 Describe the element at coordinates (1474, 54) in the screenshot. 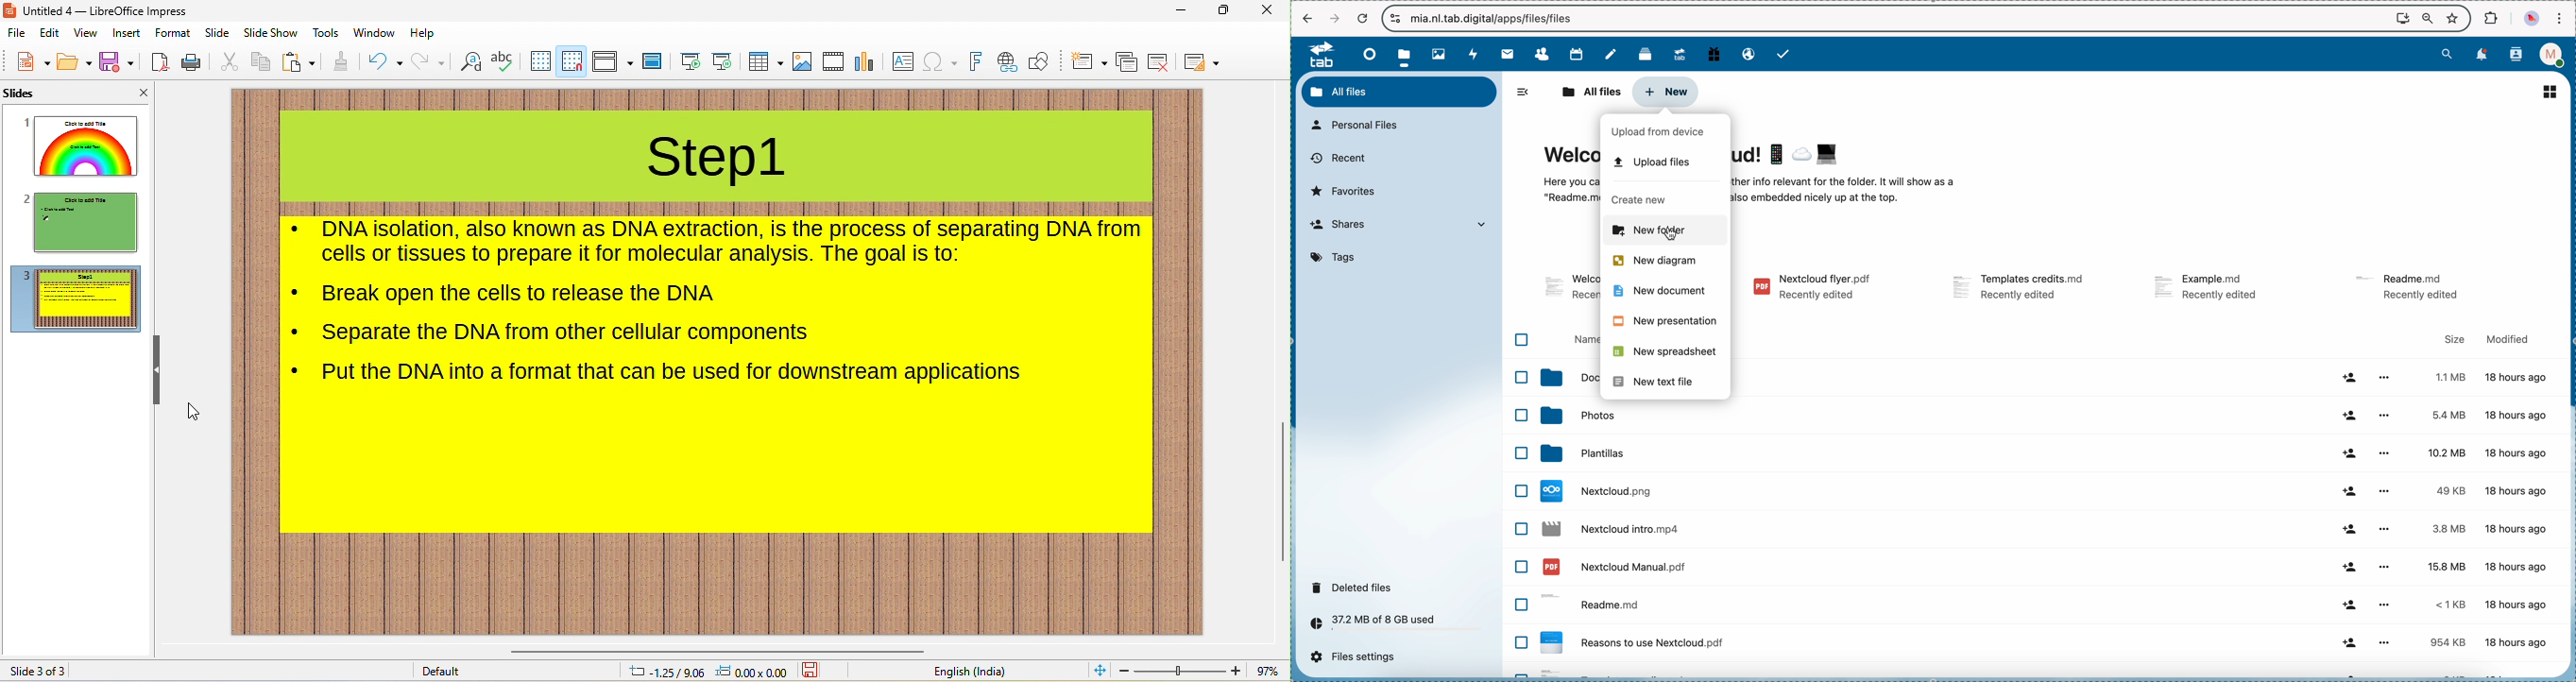

I see `activity` at that location.